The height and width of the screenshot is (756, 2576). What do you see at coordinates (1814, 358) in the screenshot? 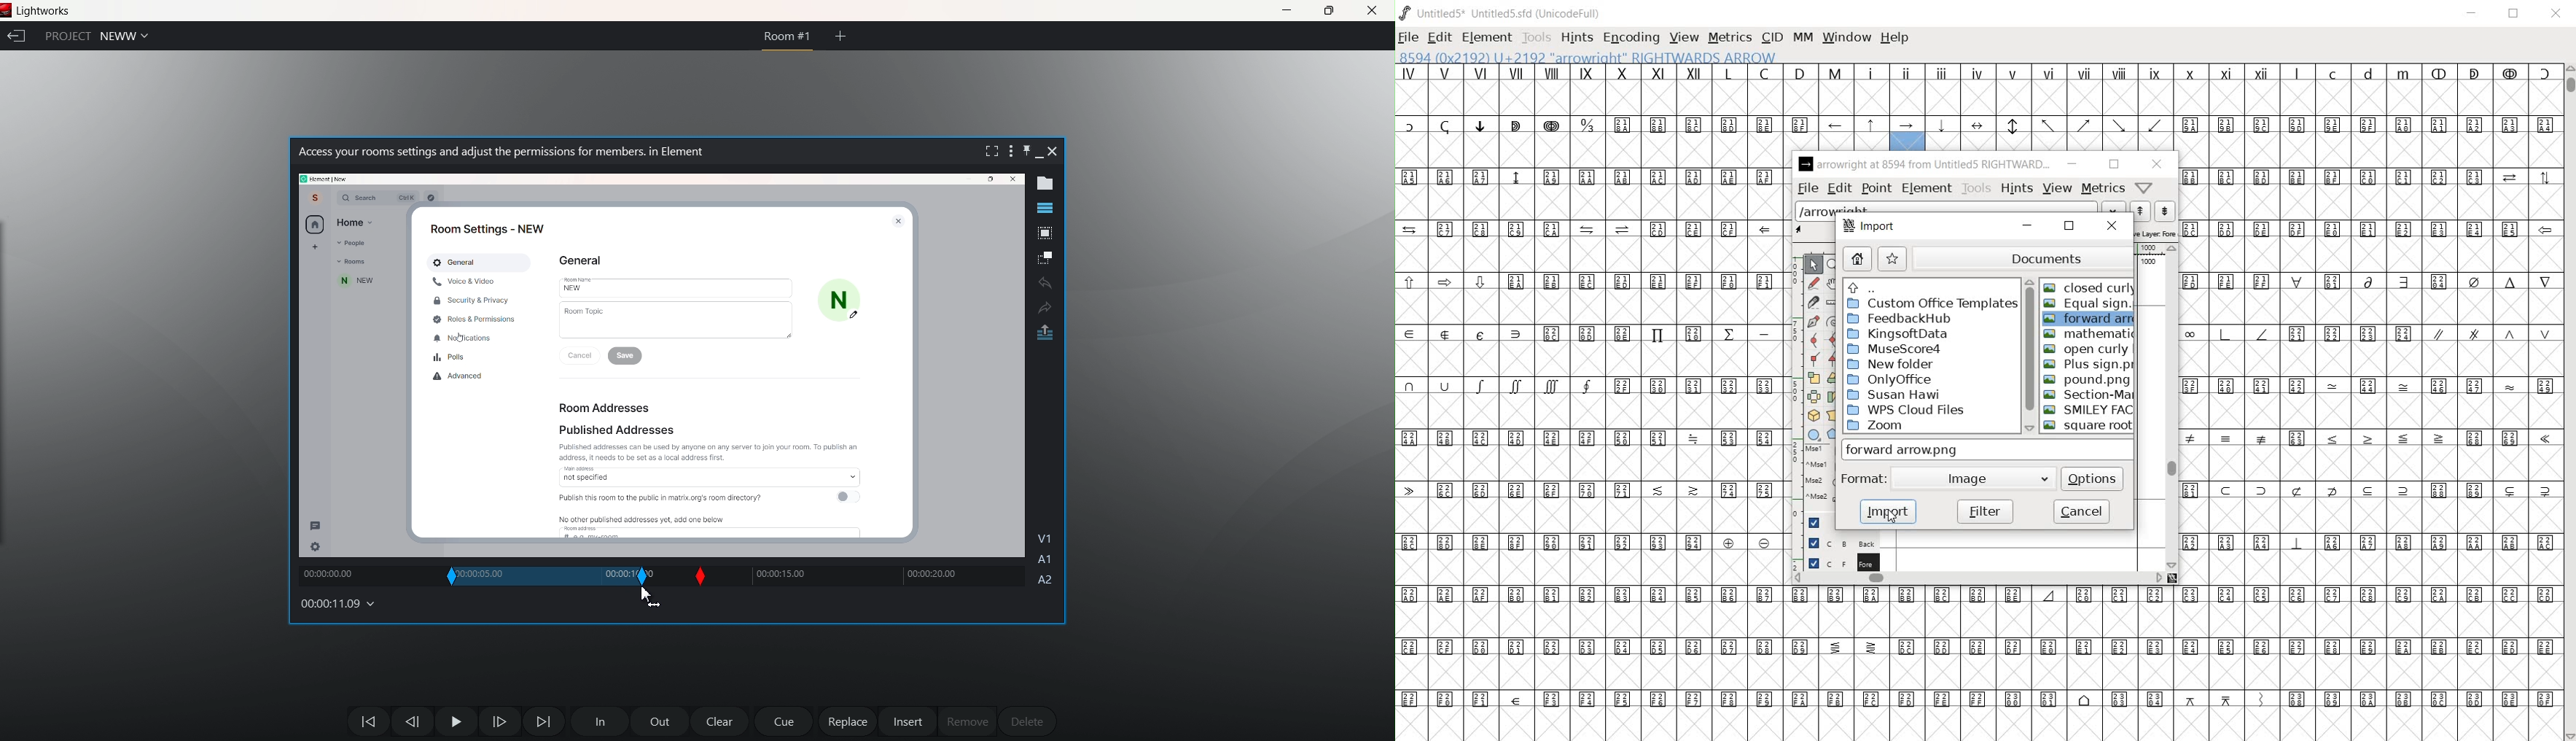
I see `Add a corner point` at bounding box center [1814, 358].